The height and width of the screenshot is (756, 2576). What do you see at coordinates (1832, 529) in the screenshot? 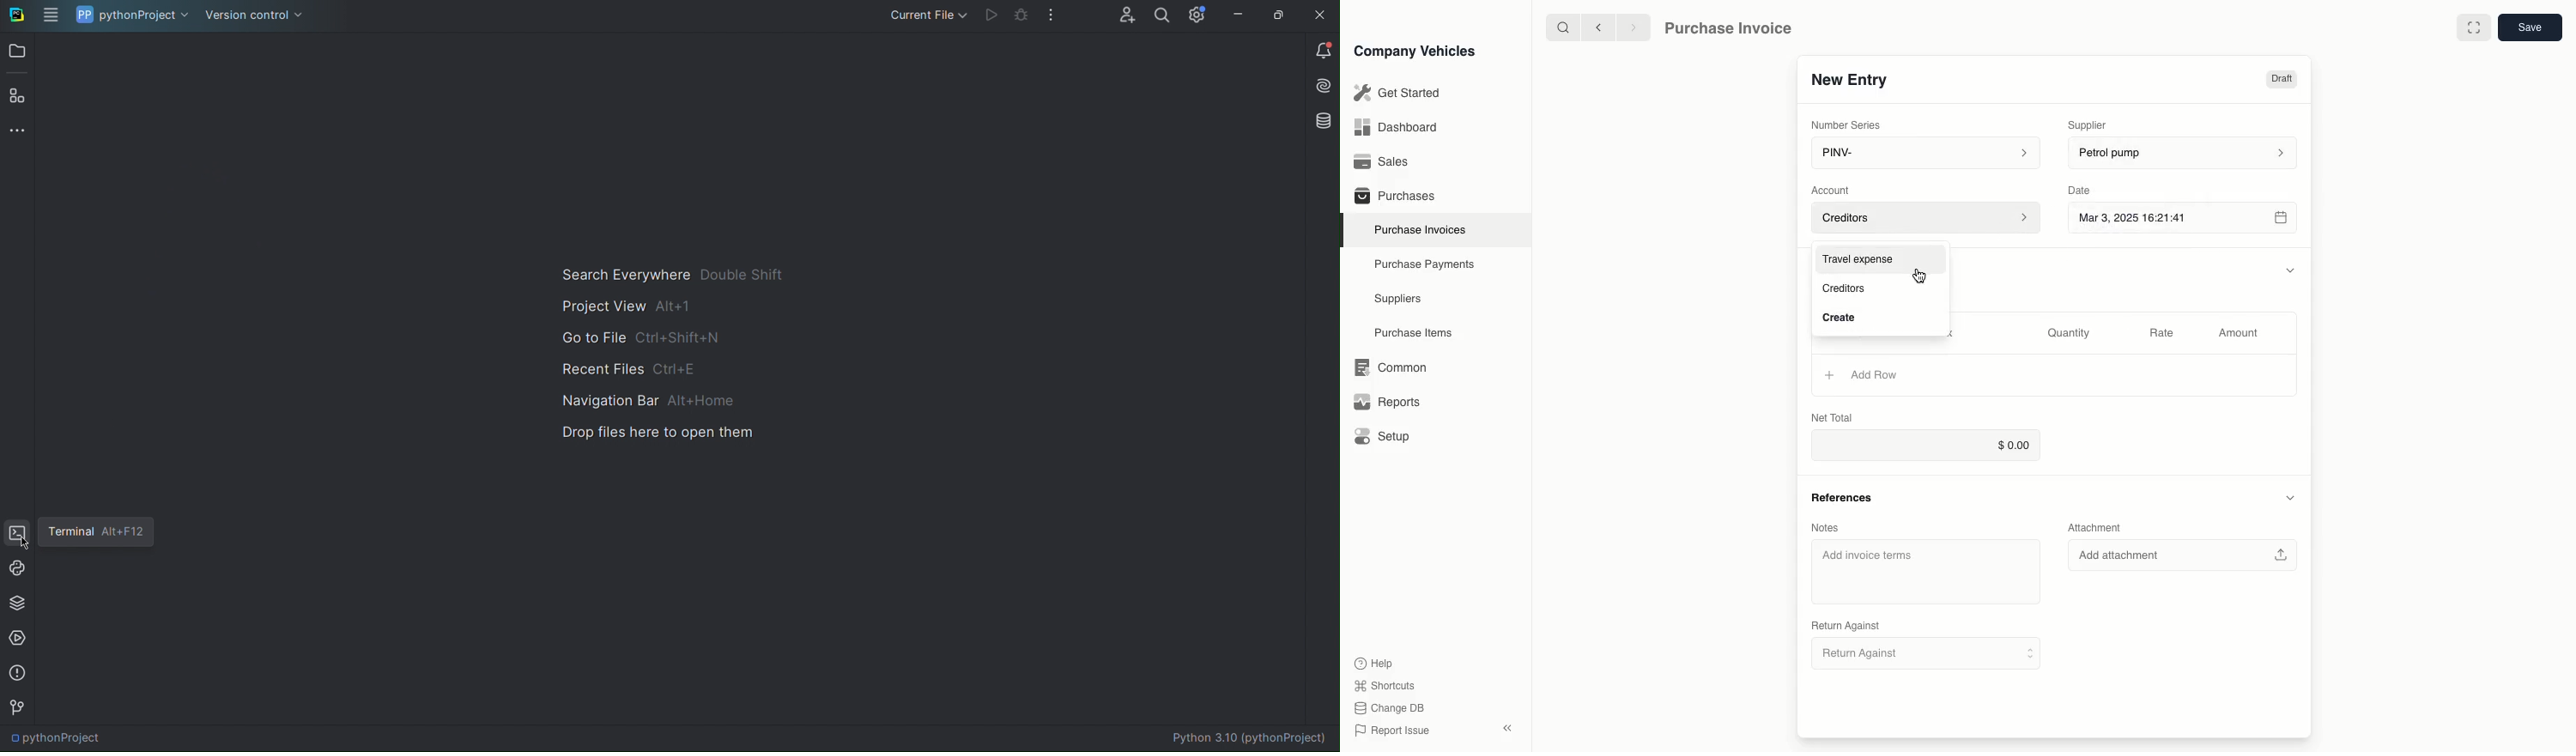
I see `Notes.` at bounding box center [1832, 529].